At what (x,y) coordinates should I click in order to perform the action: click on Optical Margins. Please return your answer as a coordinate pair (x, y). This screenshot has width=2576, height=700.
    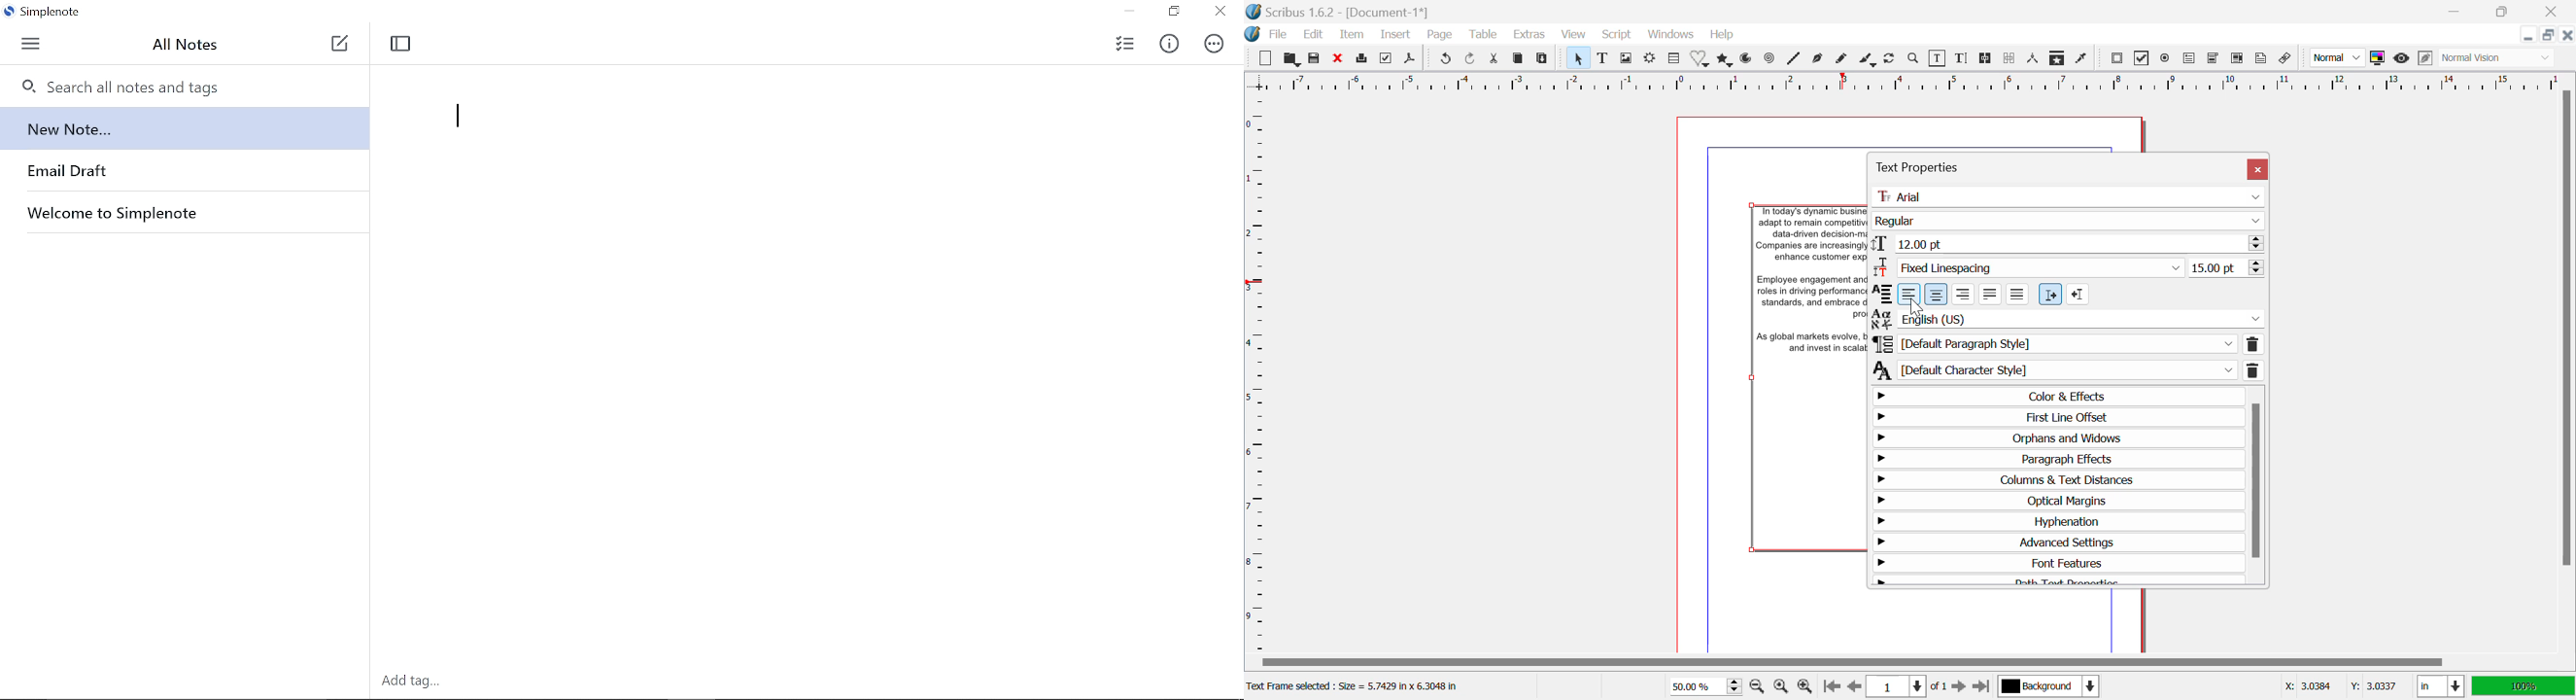
    Looking at the image, I should click on (2059, 502).